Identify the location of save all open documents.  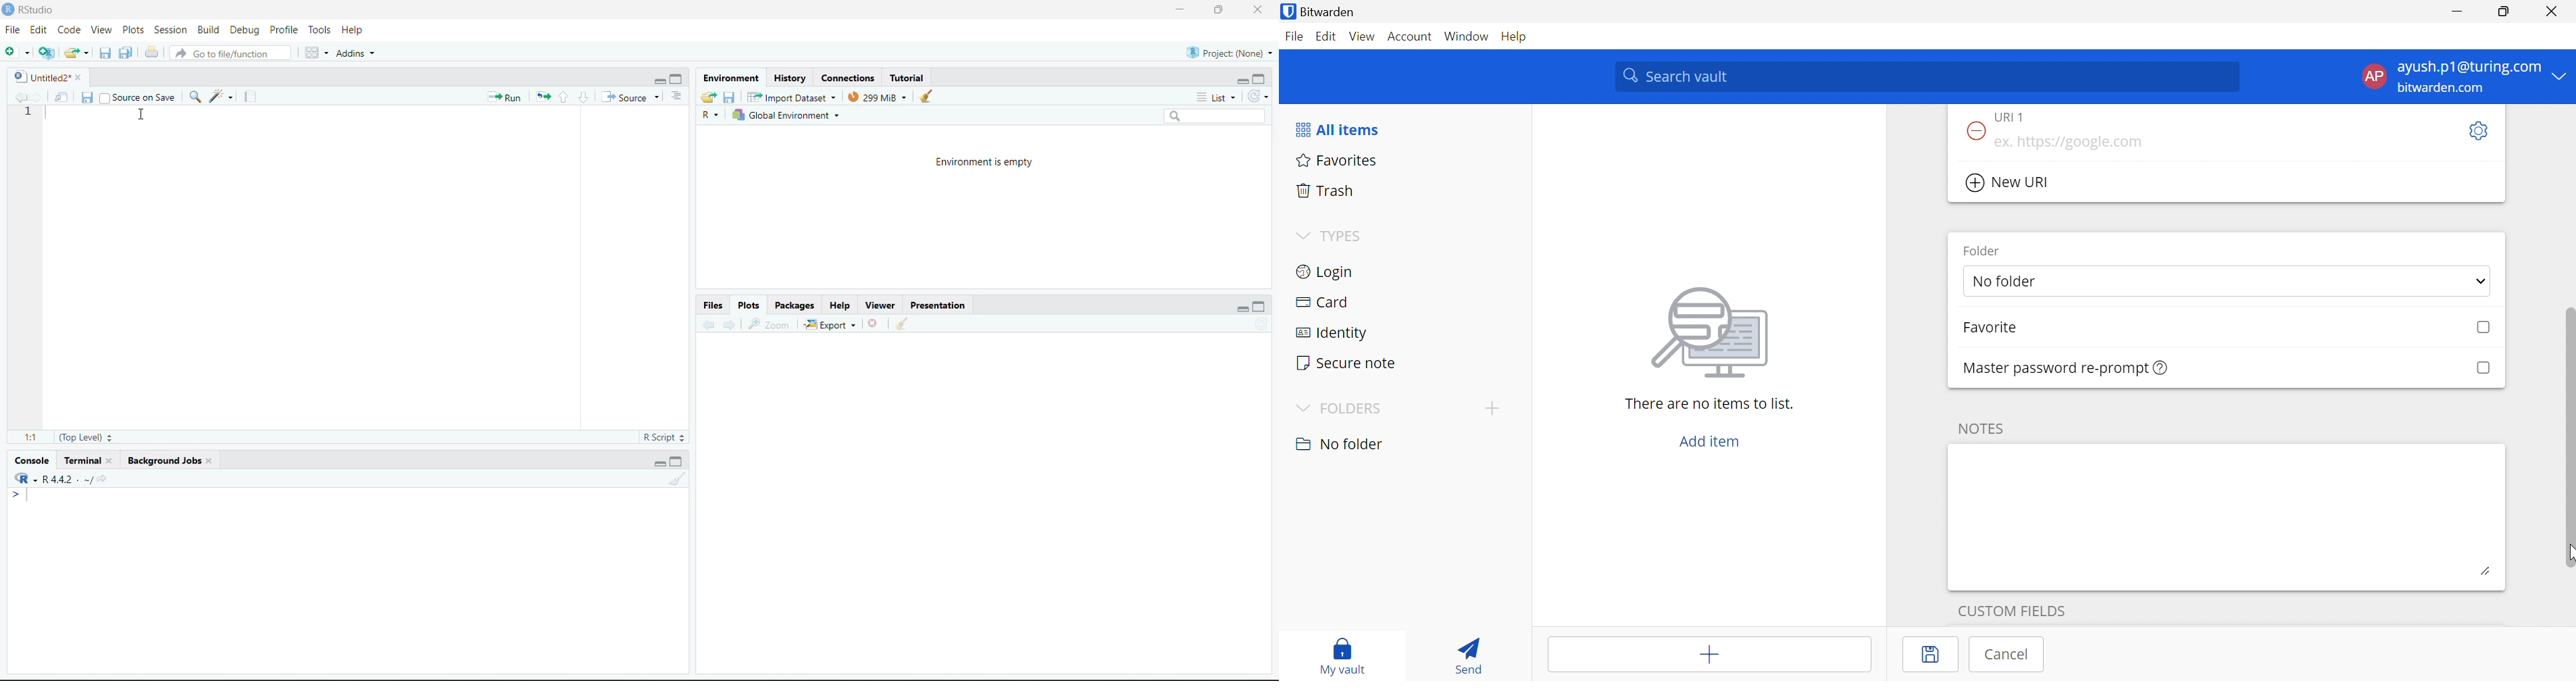
(125, 52).